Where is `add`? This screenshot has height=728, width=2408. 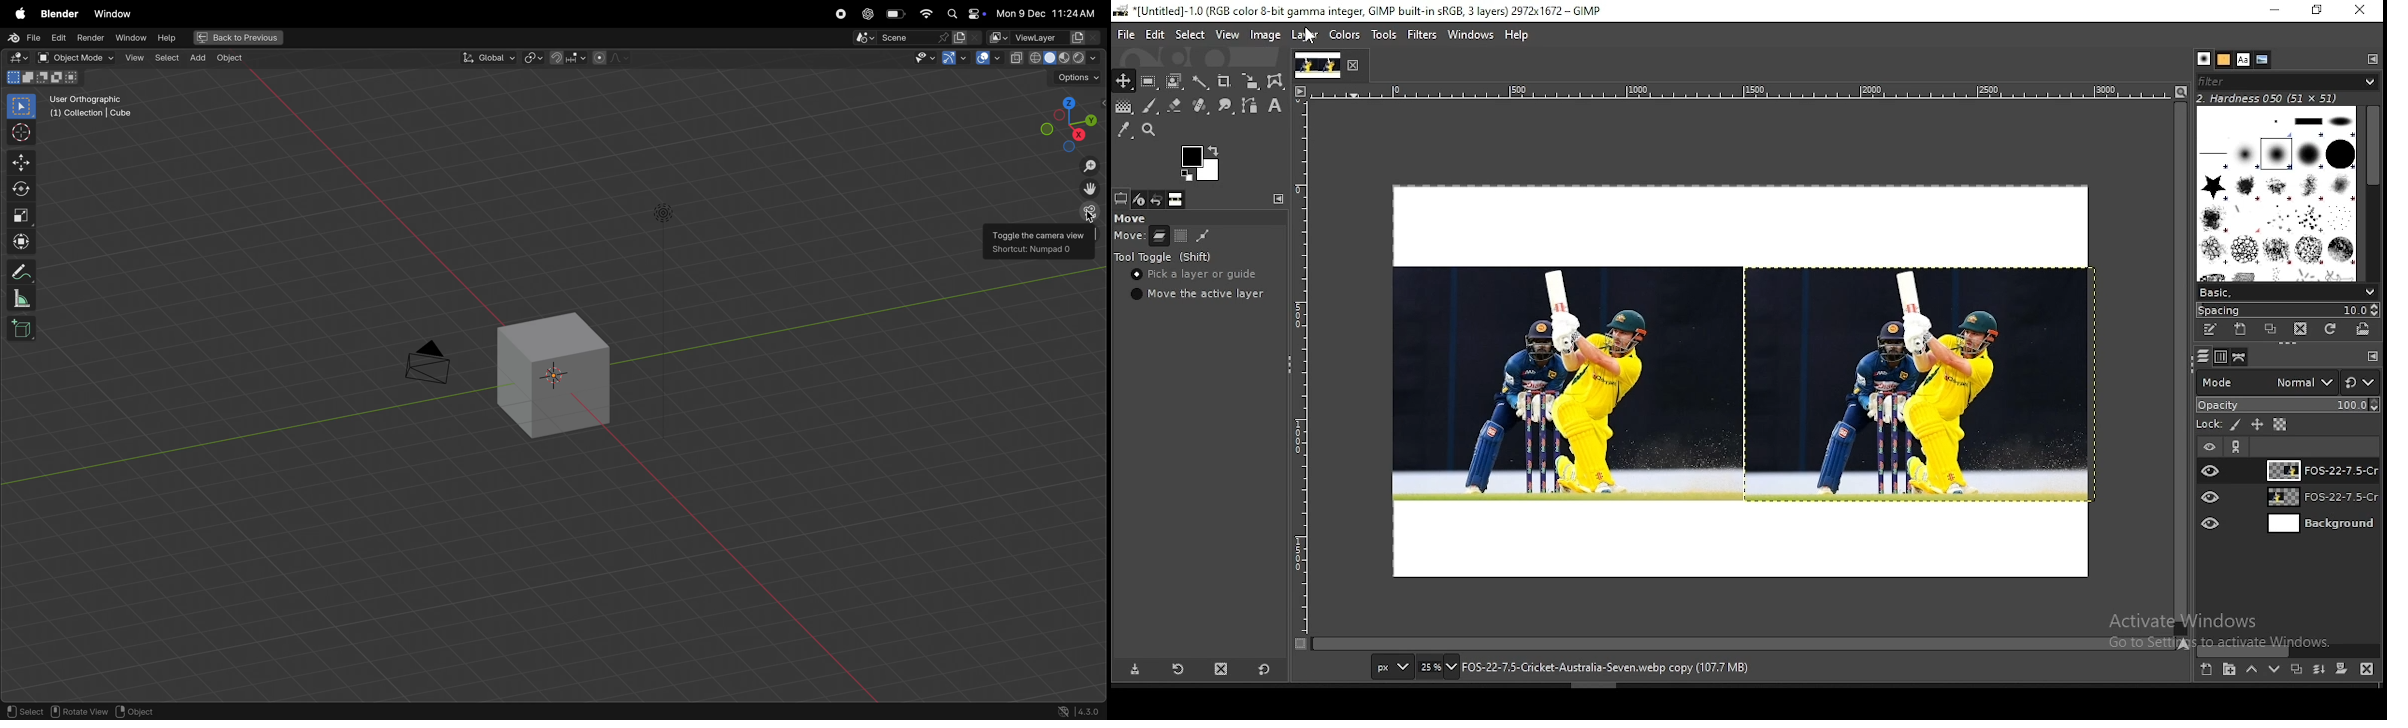
add is located at coordinates (195, 59).